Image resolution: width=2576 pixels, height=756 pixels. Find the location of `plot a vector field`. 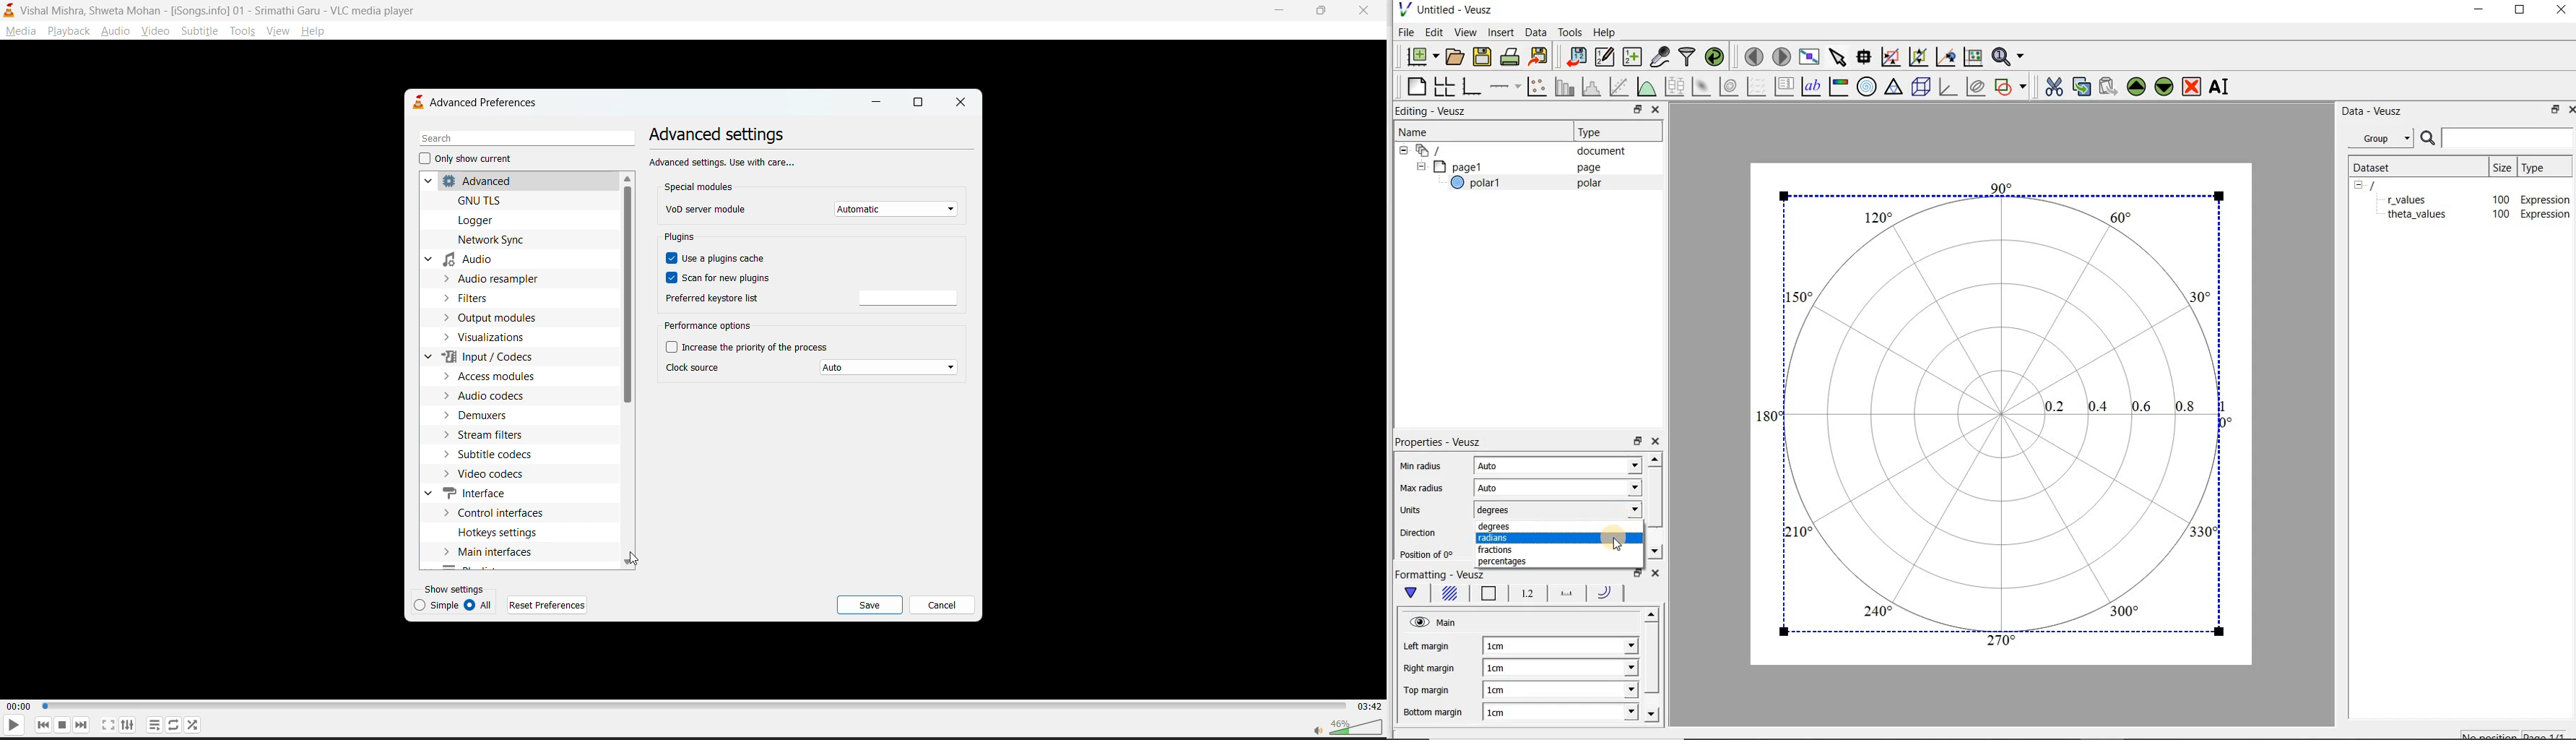

plot a vector field is located at coordinates (1757, 85).